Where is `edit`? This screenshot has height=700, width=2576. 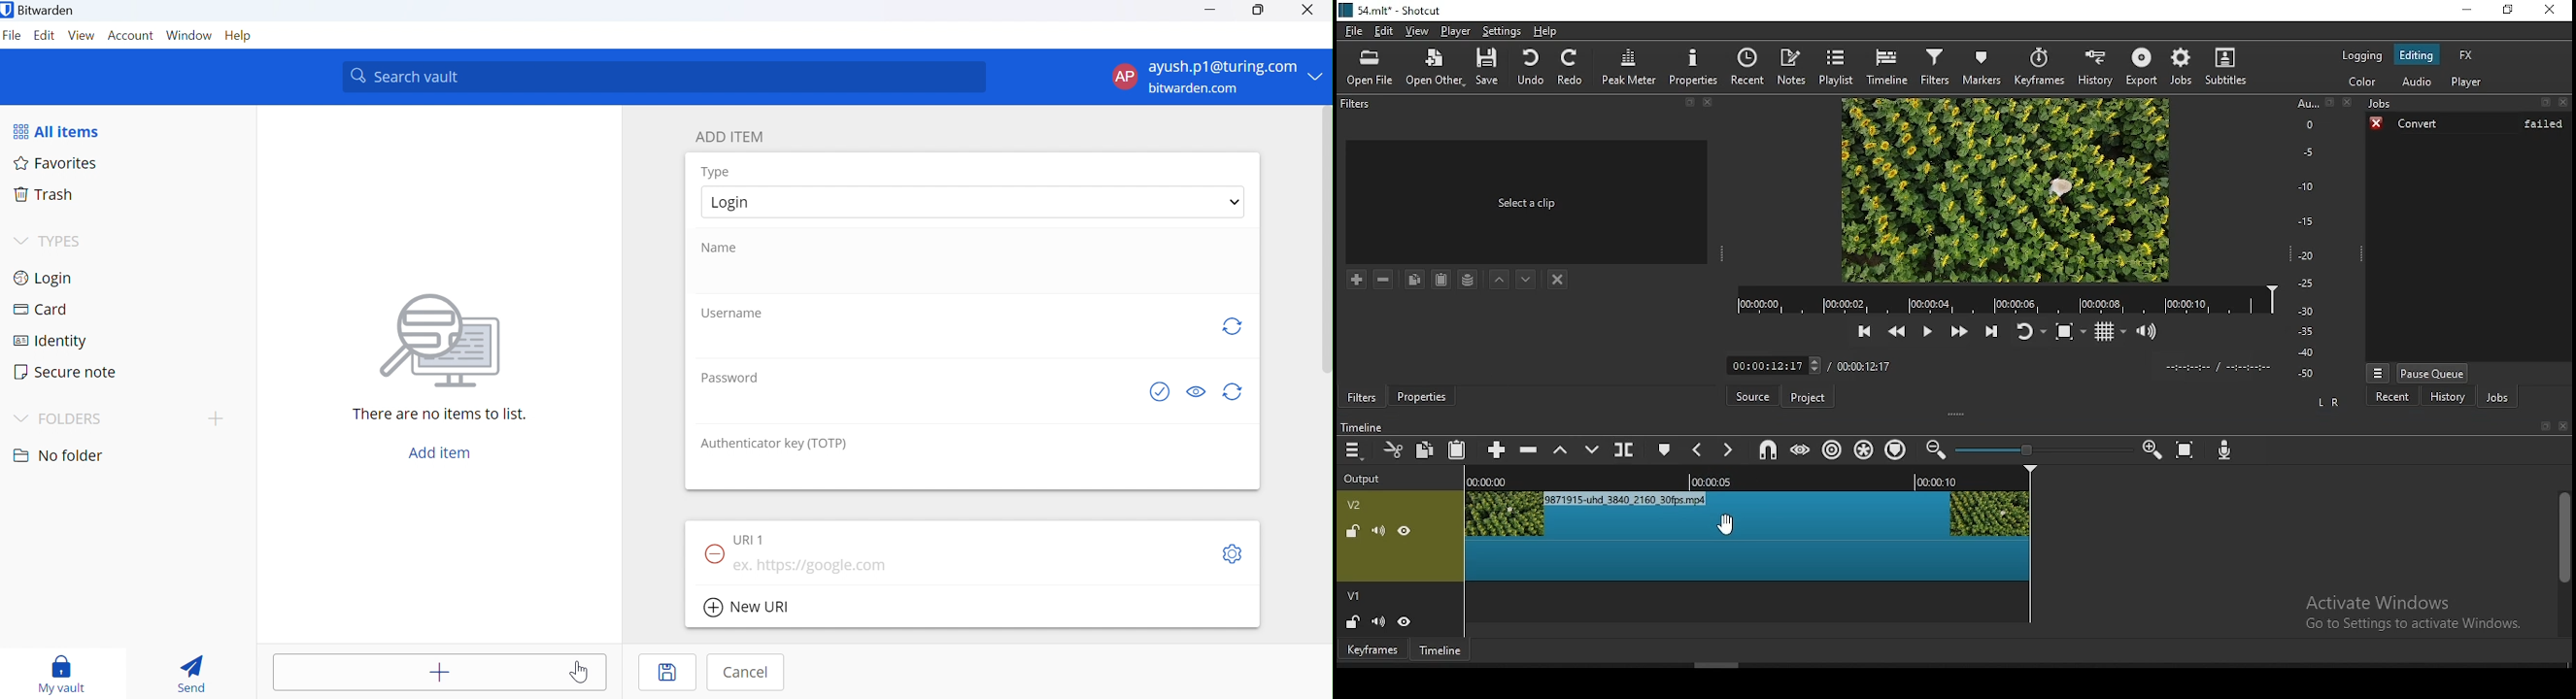 edit is located at coordinates (1386, 33).